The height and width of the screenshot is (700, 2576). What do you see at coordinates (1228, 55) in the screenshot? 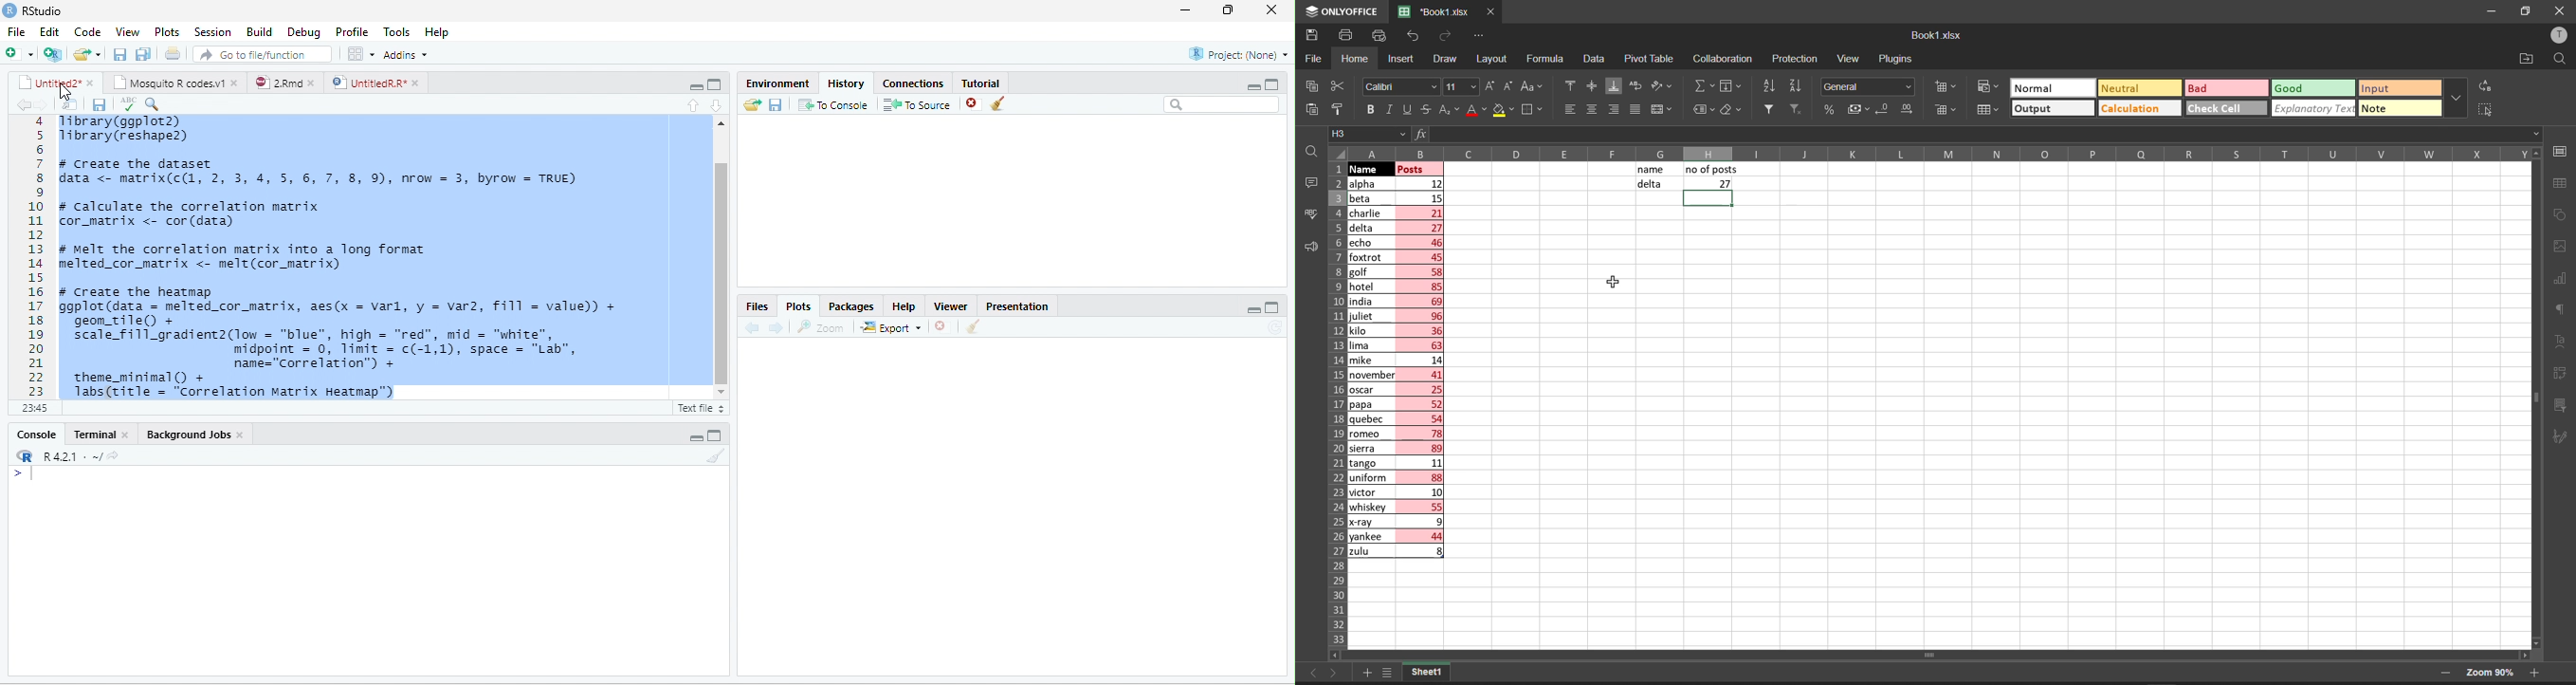
I see `project none` at bounding box center [1228, 55].